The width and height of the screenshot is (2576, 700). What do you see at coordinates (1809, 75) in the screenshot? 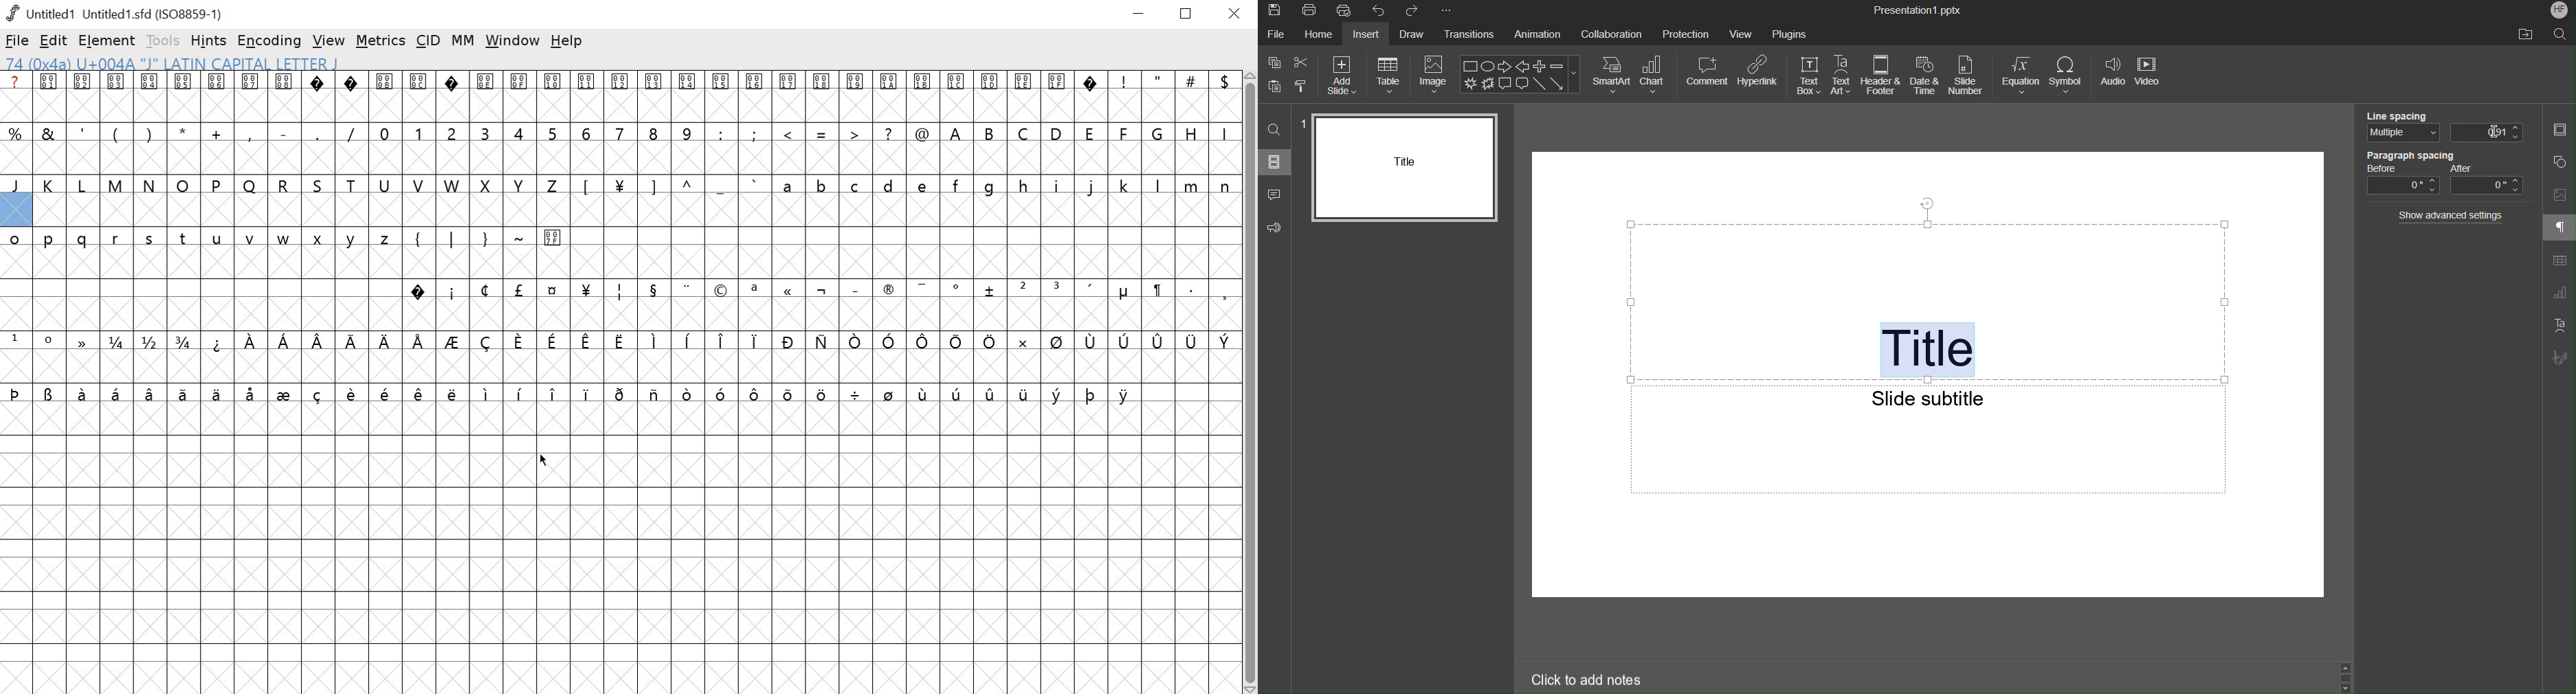
I see `TextBox` at bounding box center [1809, 75].